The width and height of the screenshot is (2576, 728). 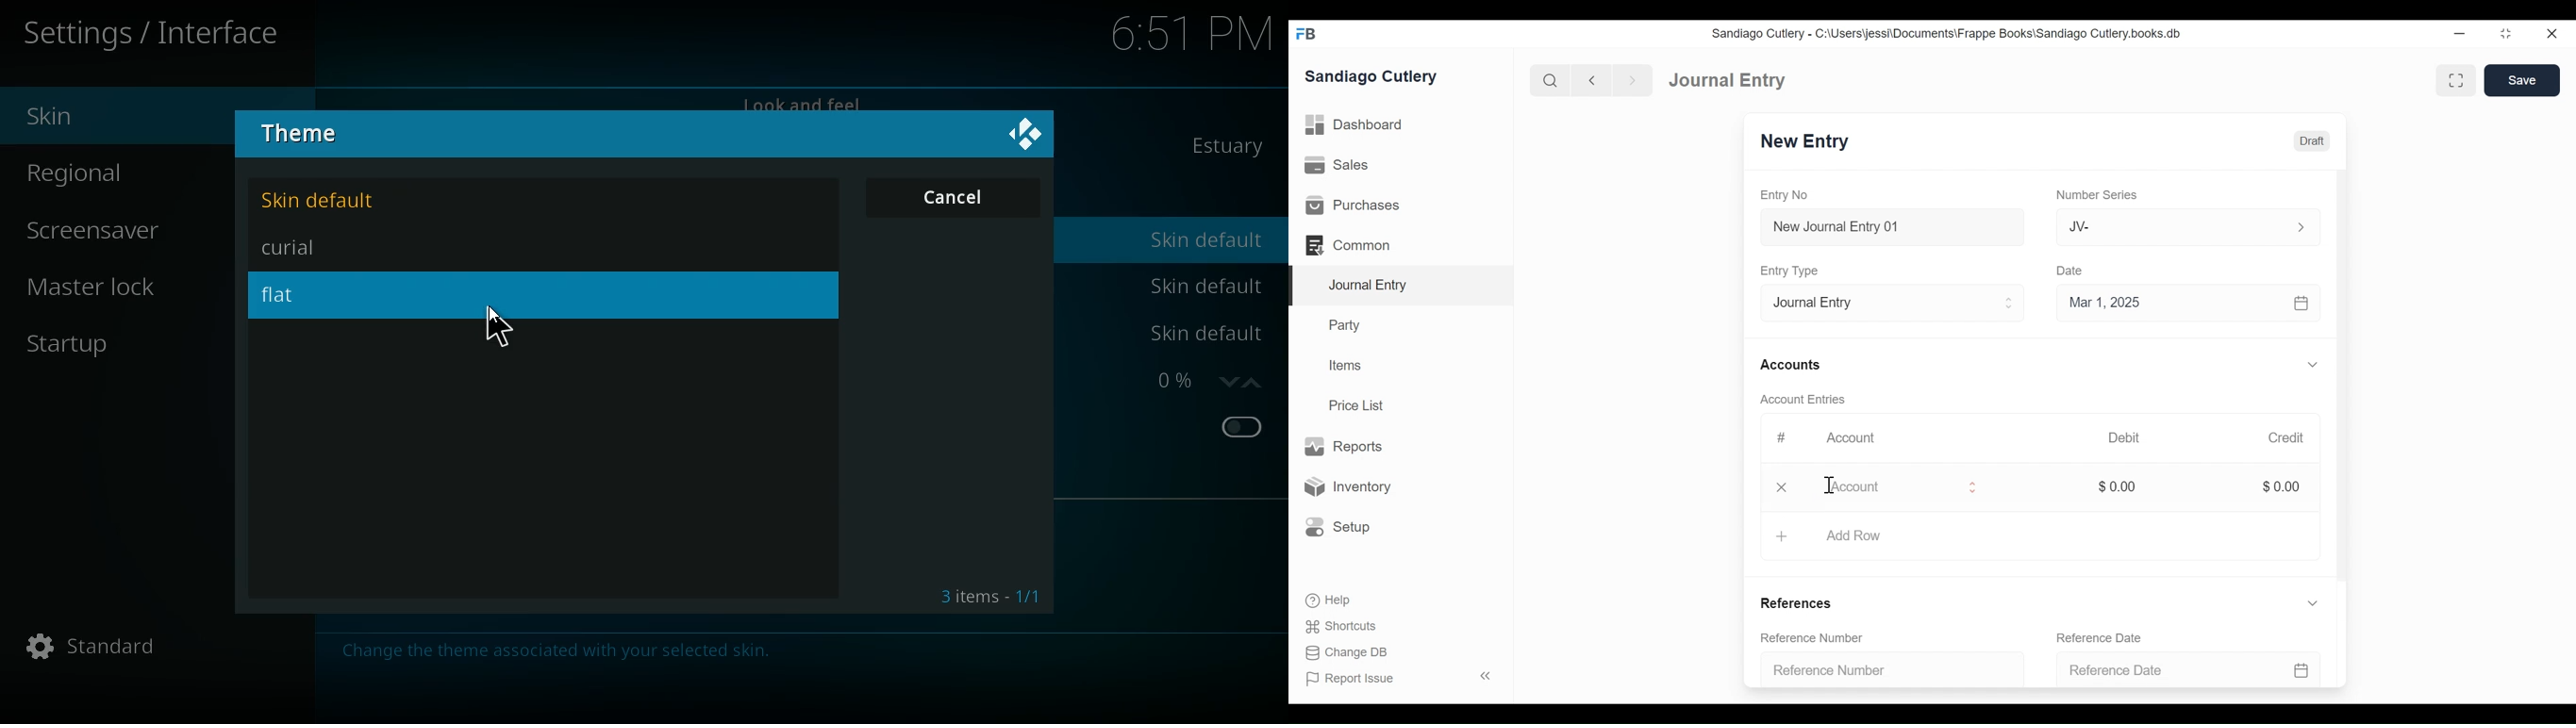 What do you see at coordinates (1628, 78) in the screenshot?
I see `next` at bounding box center [1628, 78].